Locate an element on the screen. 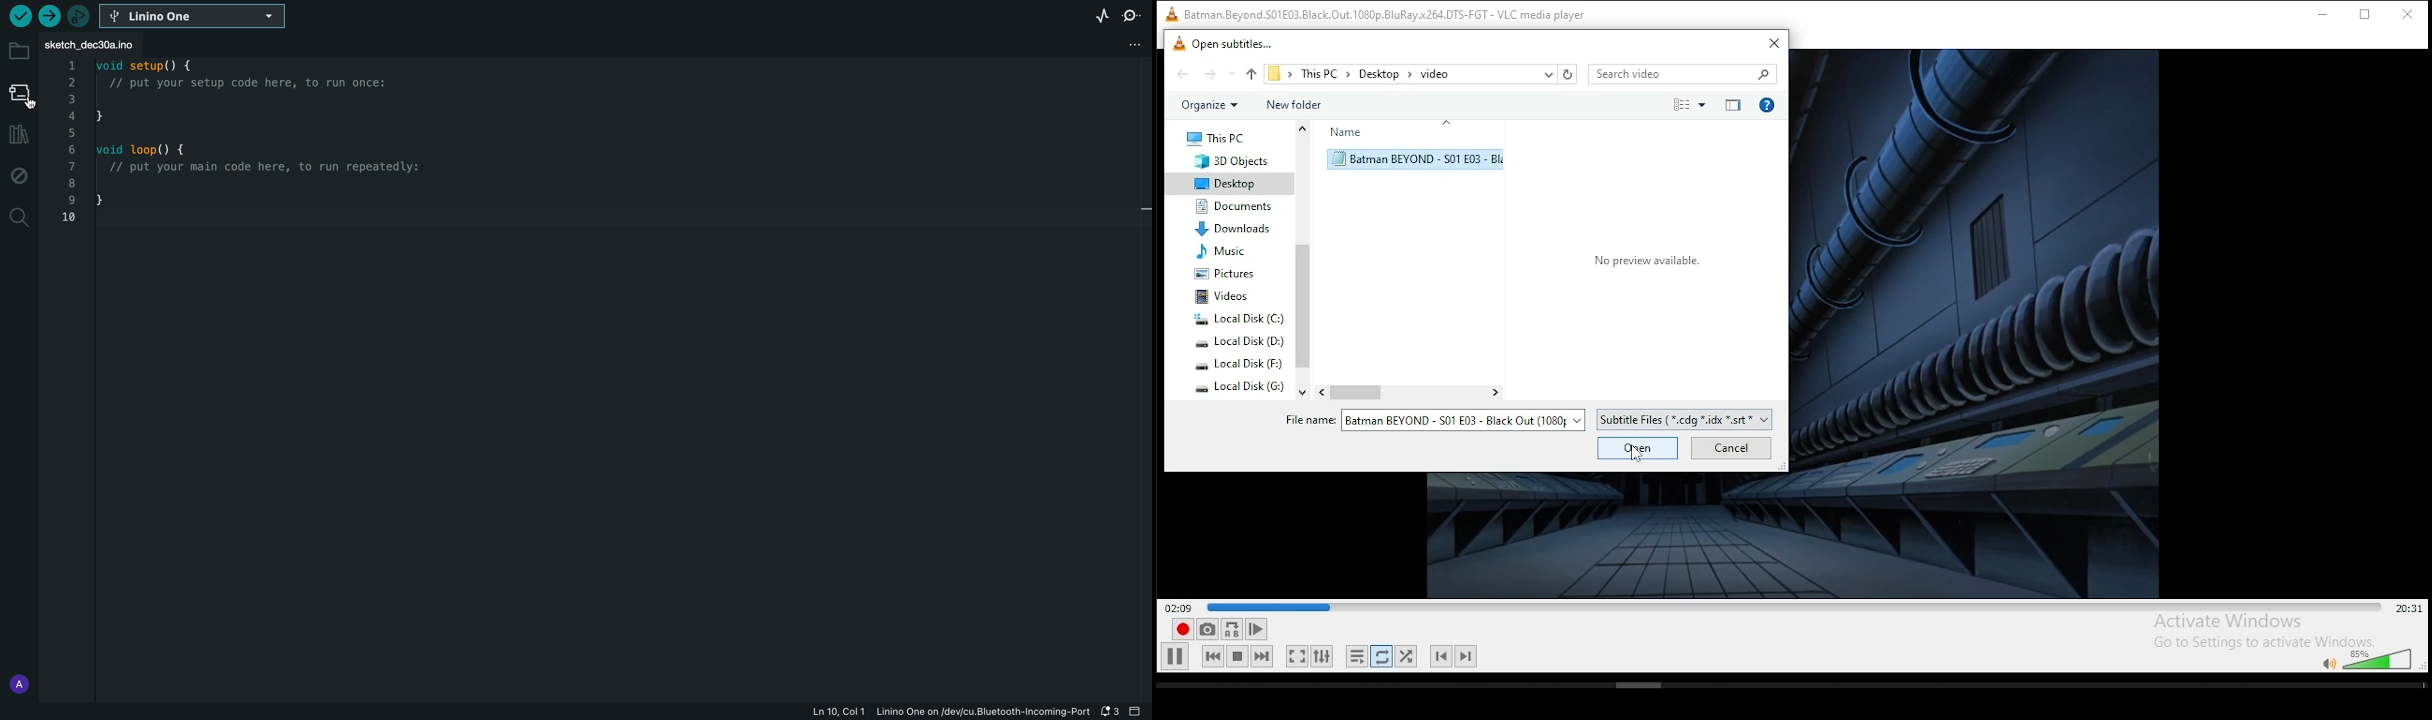 Image resolution: width=2436 pixels, height=728 pixels. file setting is located at coordinates (1122, 46).